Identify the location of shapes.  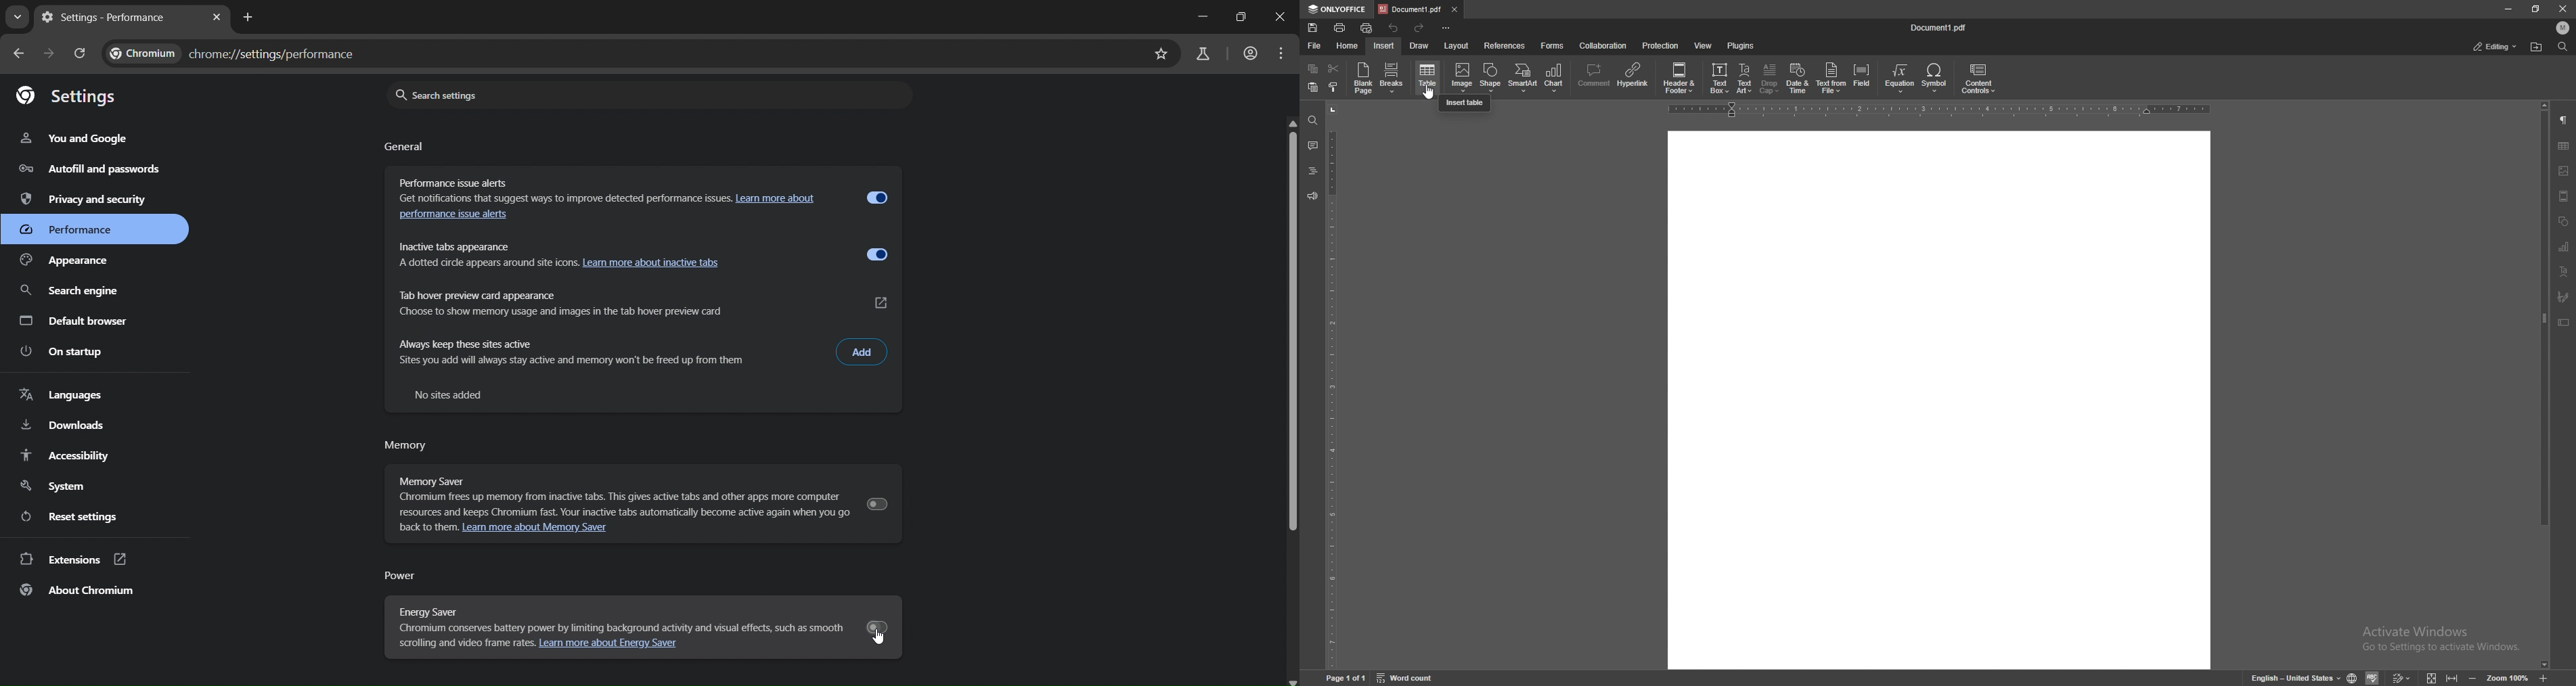
(2563, 222).